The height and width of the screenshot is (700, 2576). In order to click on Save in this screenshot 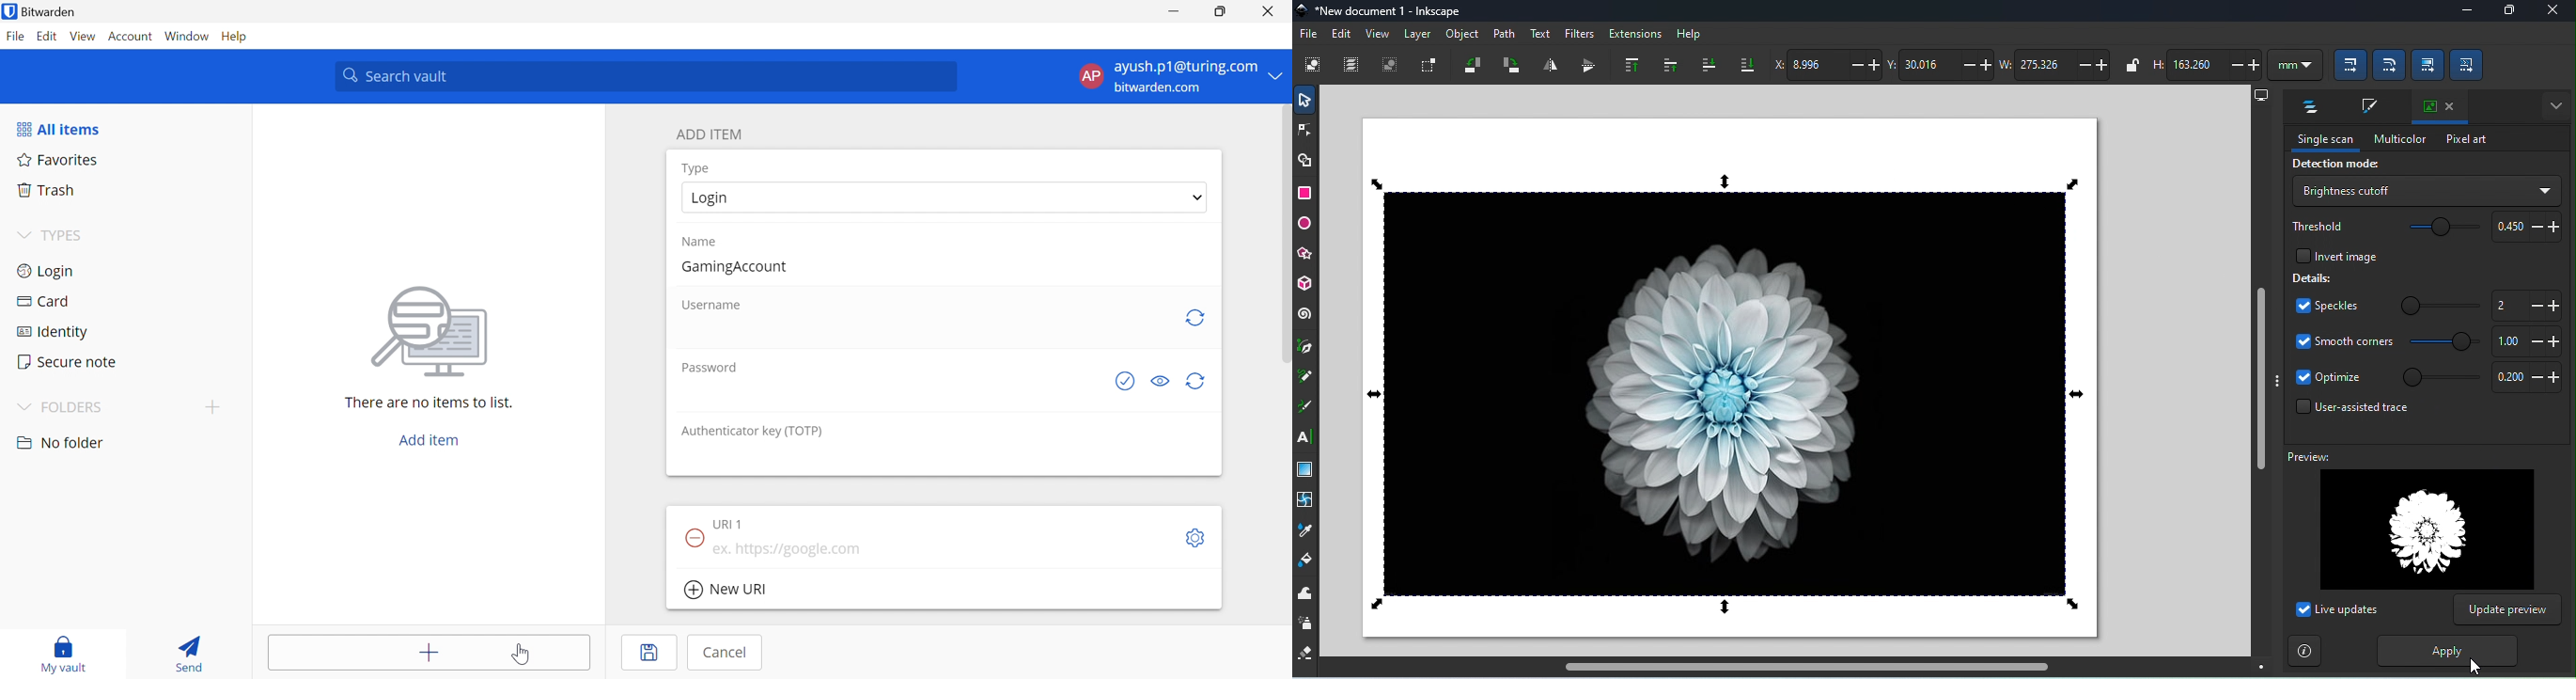, I will do `click(651, 653)`.